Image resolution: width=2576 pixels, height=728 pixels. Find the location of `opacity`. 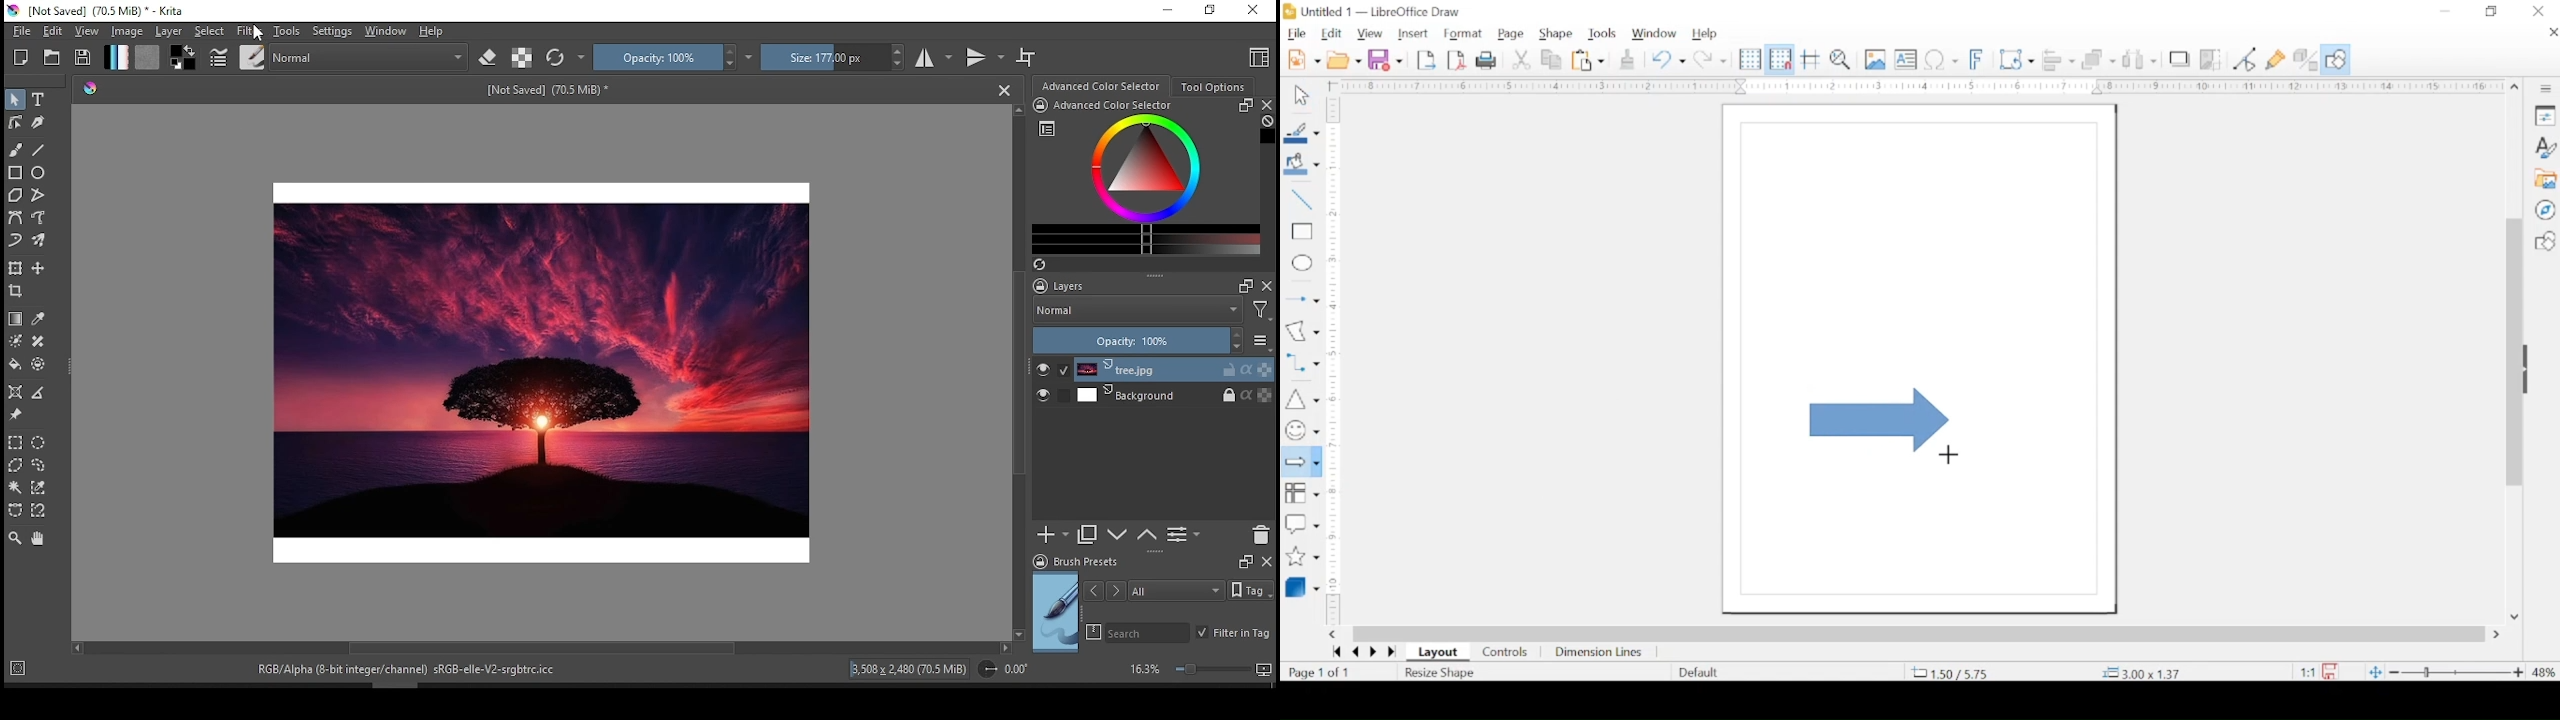

opacity is located at coordinates (666, 58).